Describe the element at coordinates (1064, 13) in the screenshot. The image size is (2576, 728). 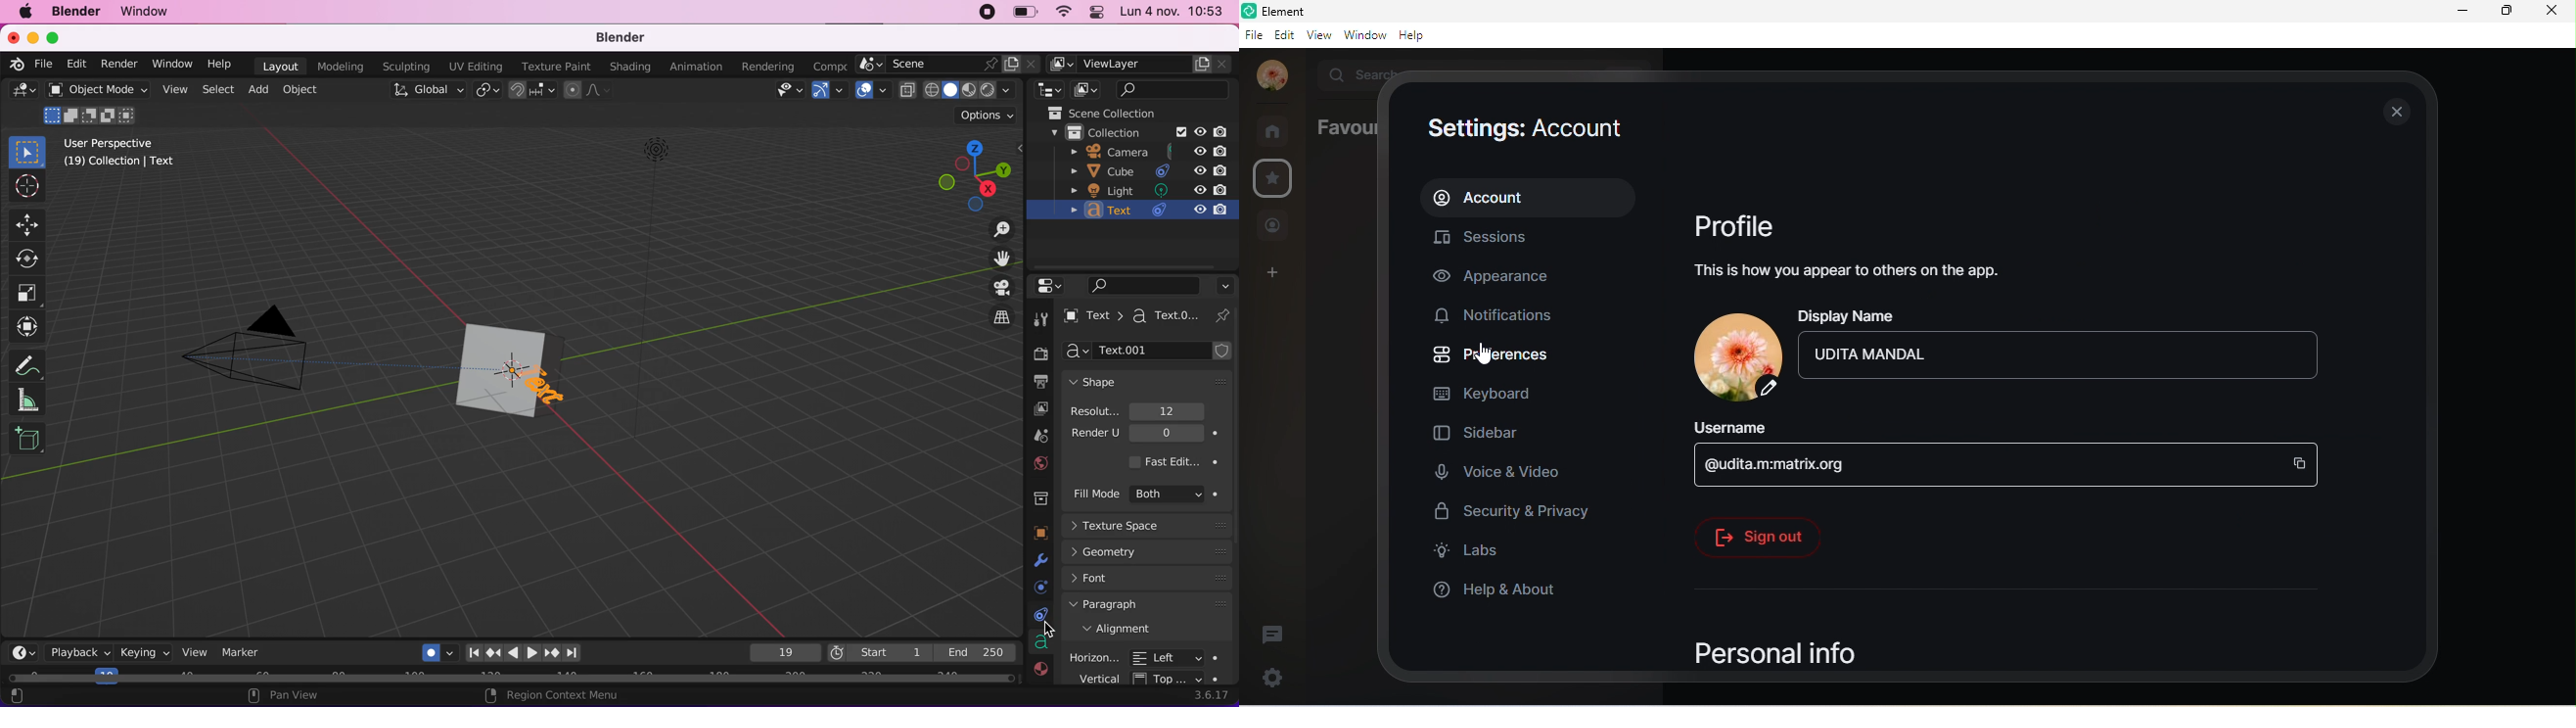
I see `wifi` at that location.